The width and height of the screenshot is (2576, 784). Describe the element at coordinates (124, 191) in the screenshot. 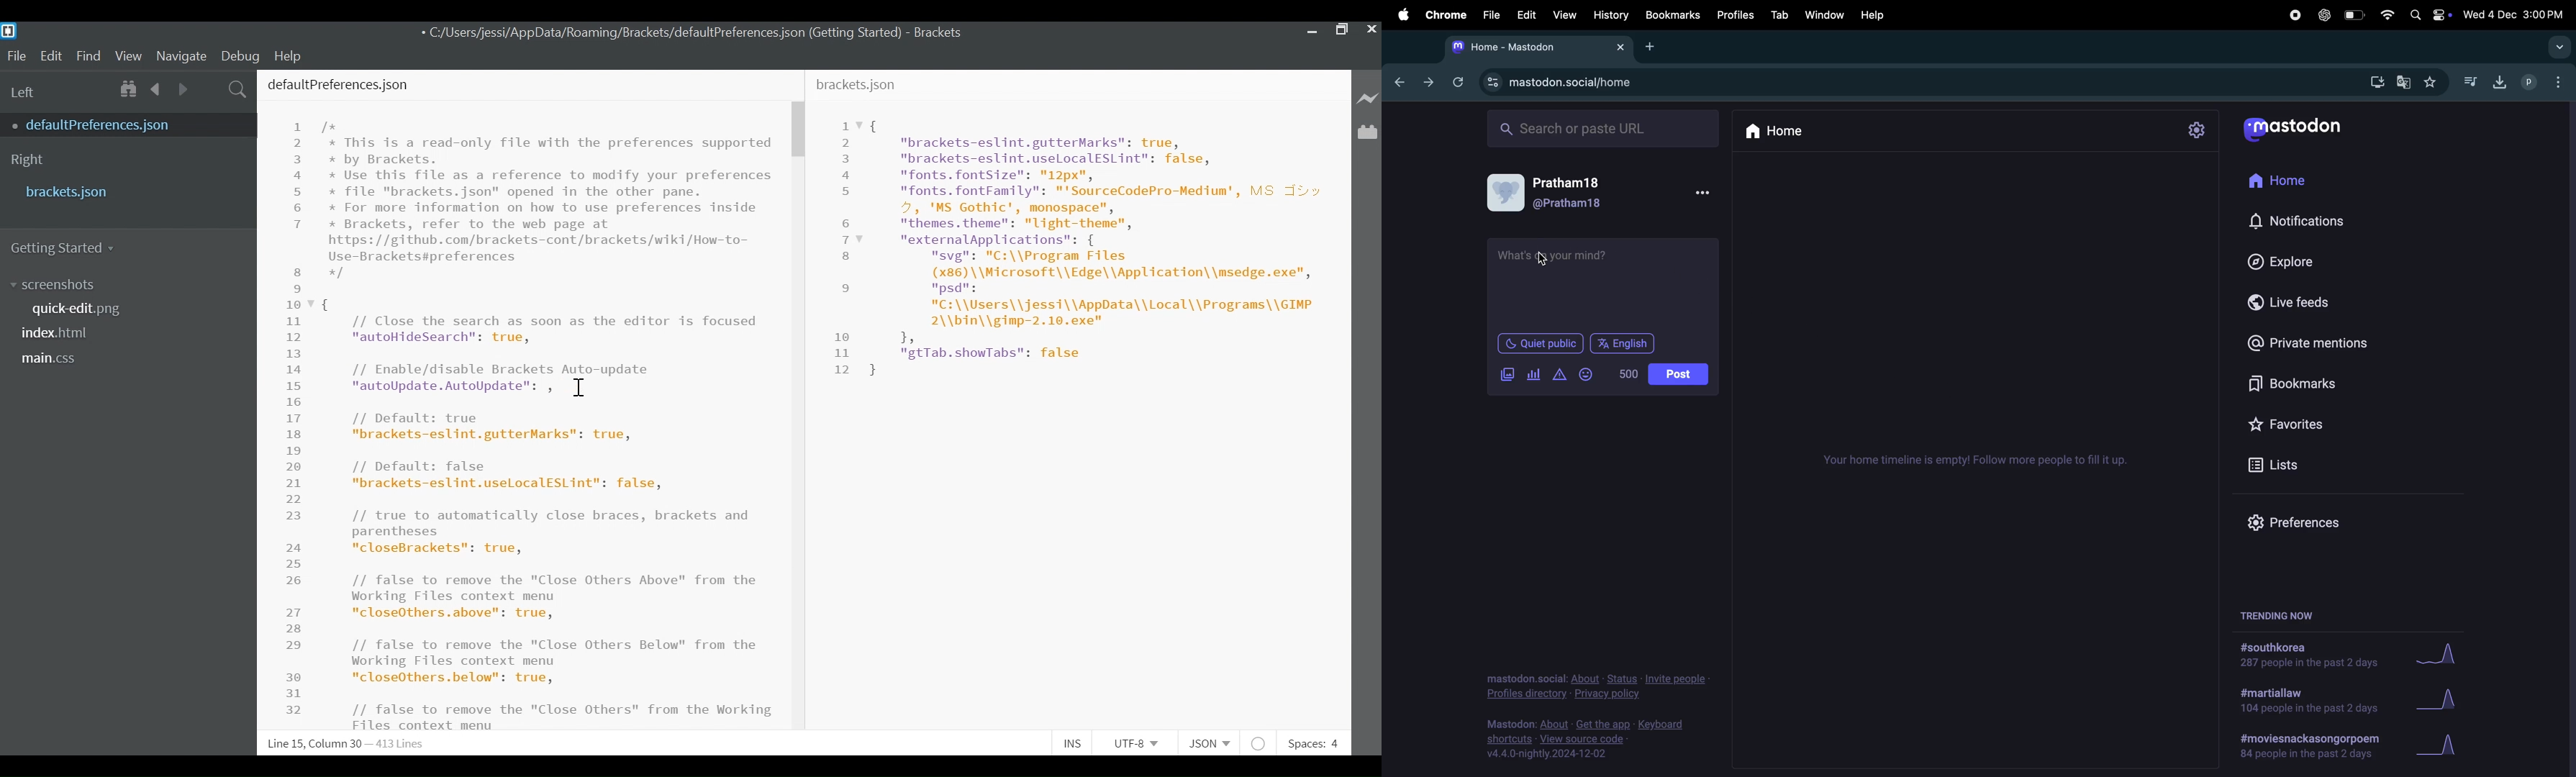

I see `brackets.json` at that location.